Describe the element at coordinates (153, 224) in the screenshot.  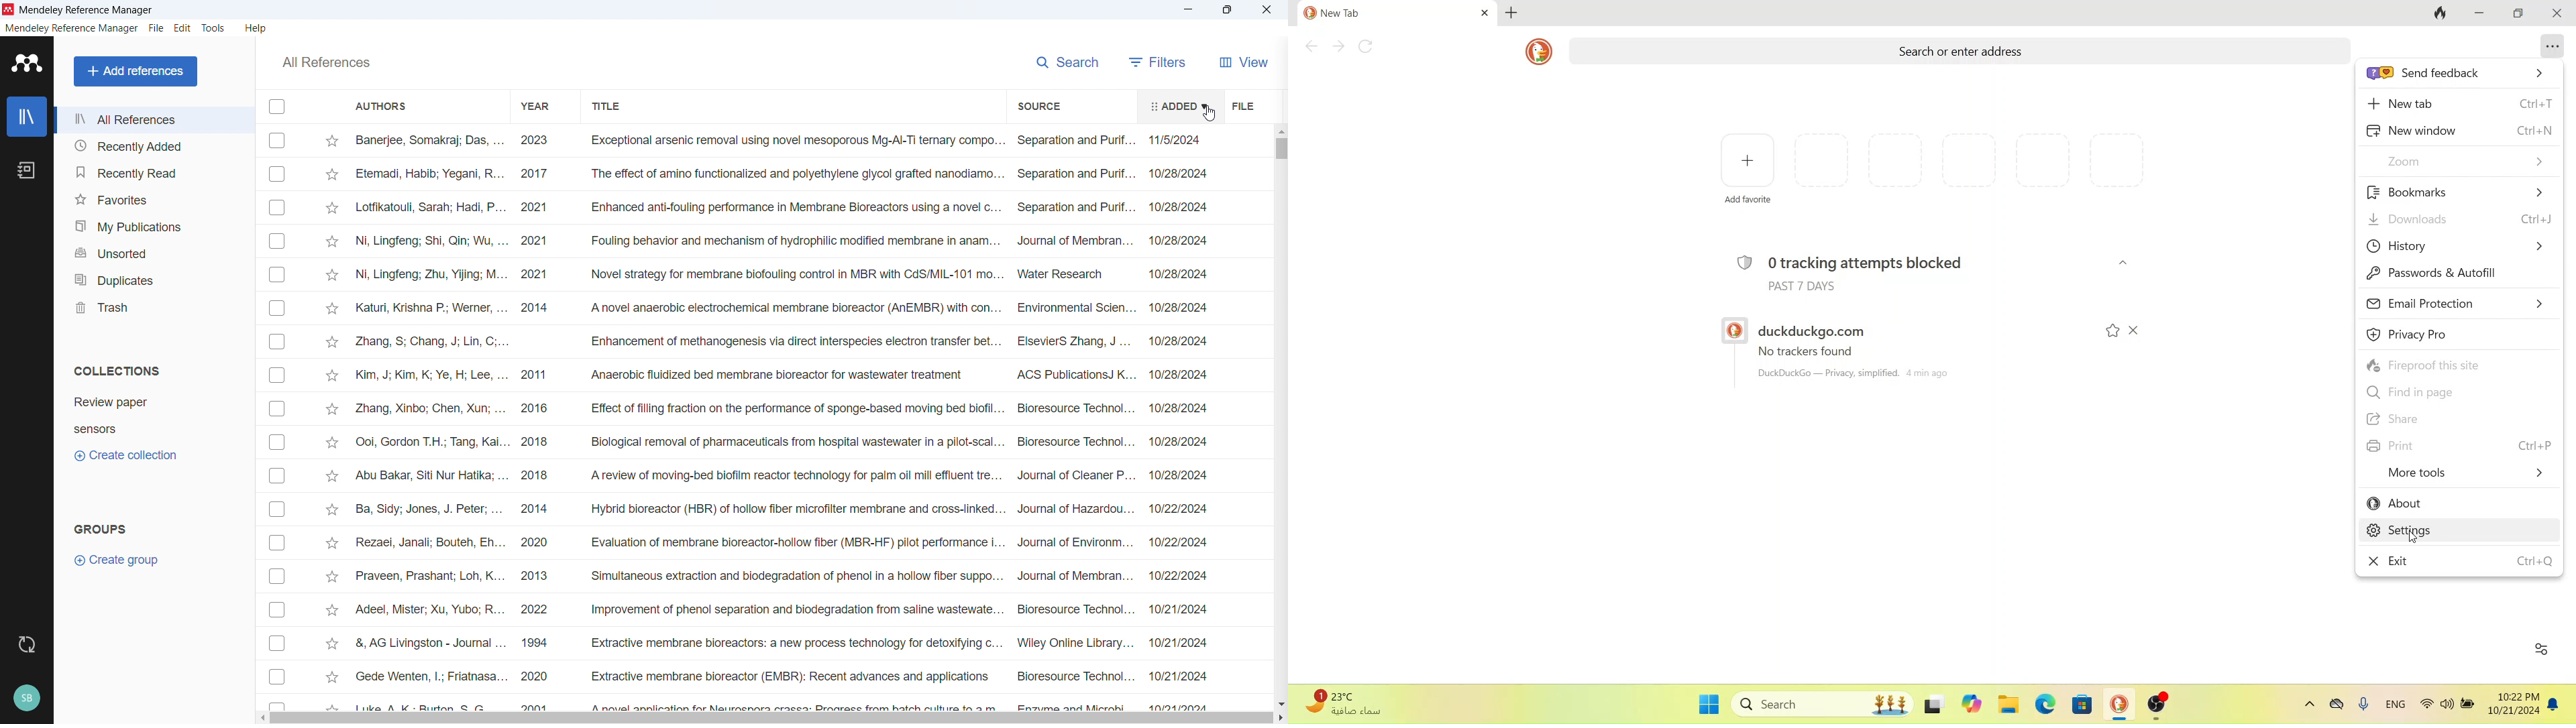
I see `My publication ` at that location.